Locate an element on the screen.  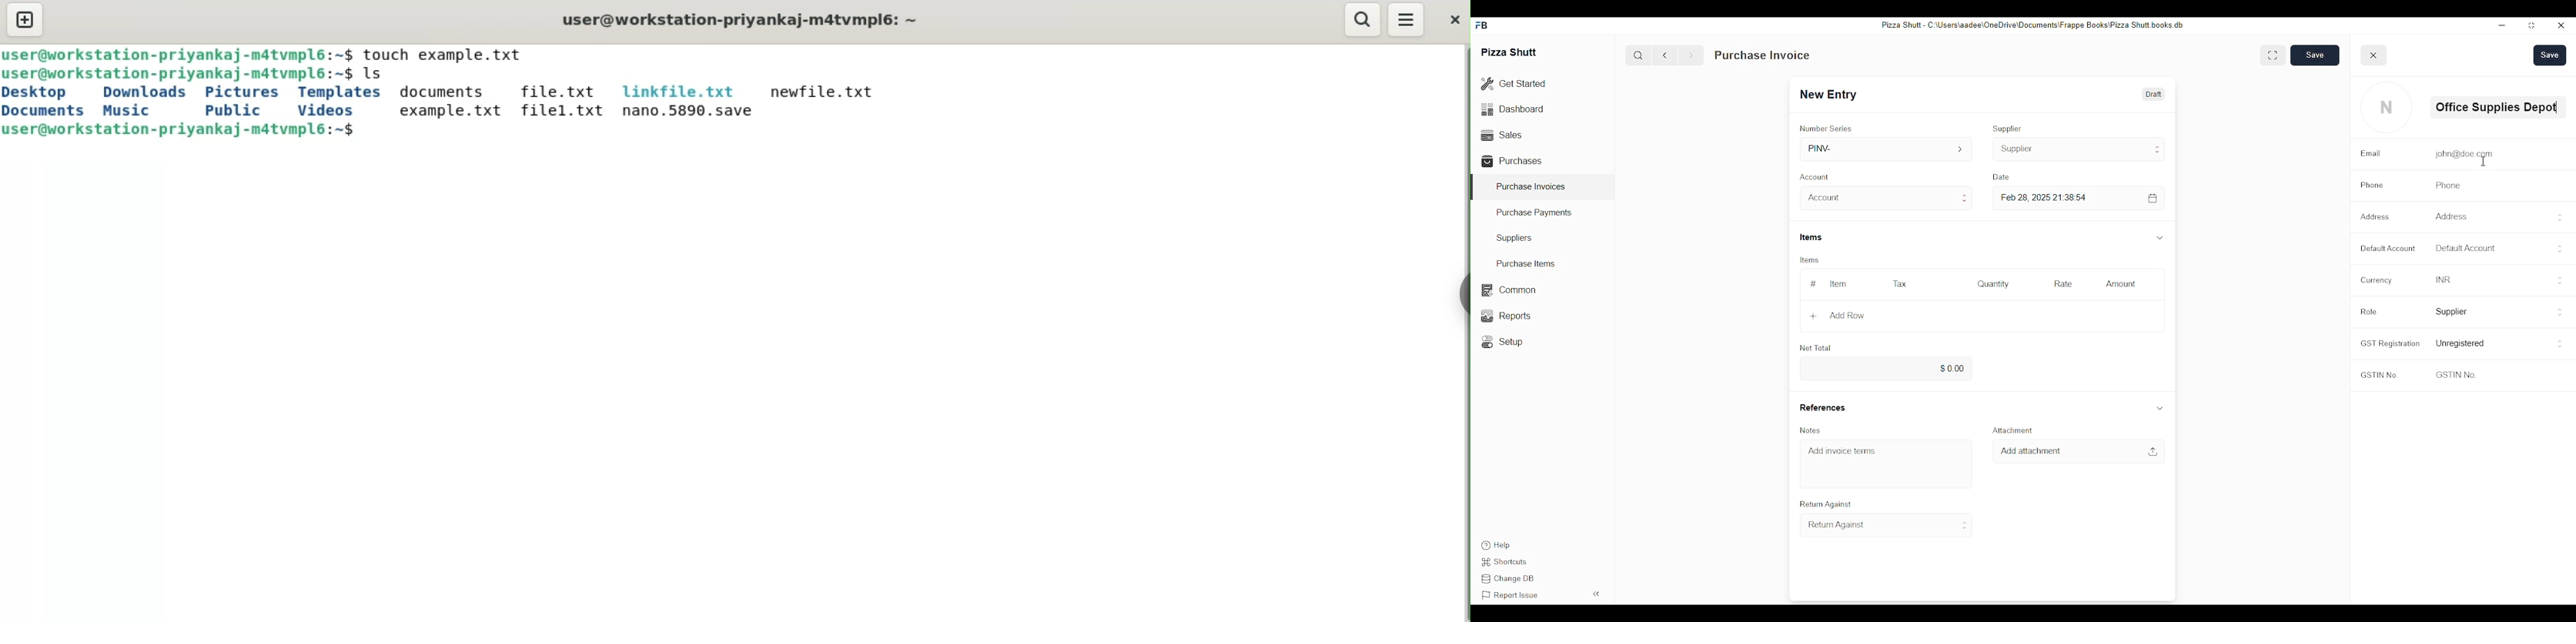
Notes is located at coordinates (1812, 430).